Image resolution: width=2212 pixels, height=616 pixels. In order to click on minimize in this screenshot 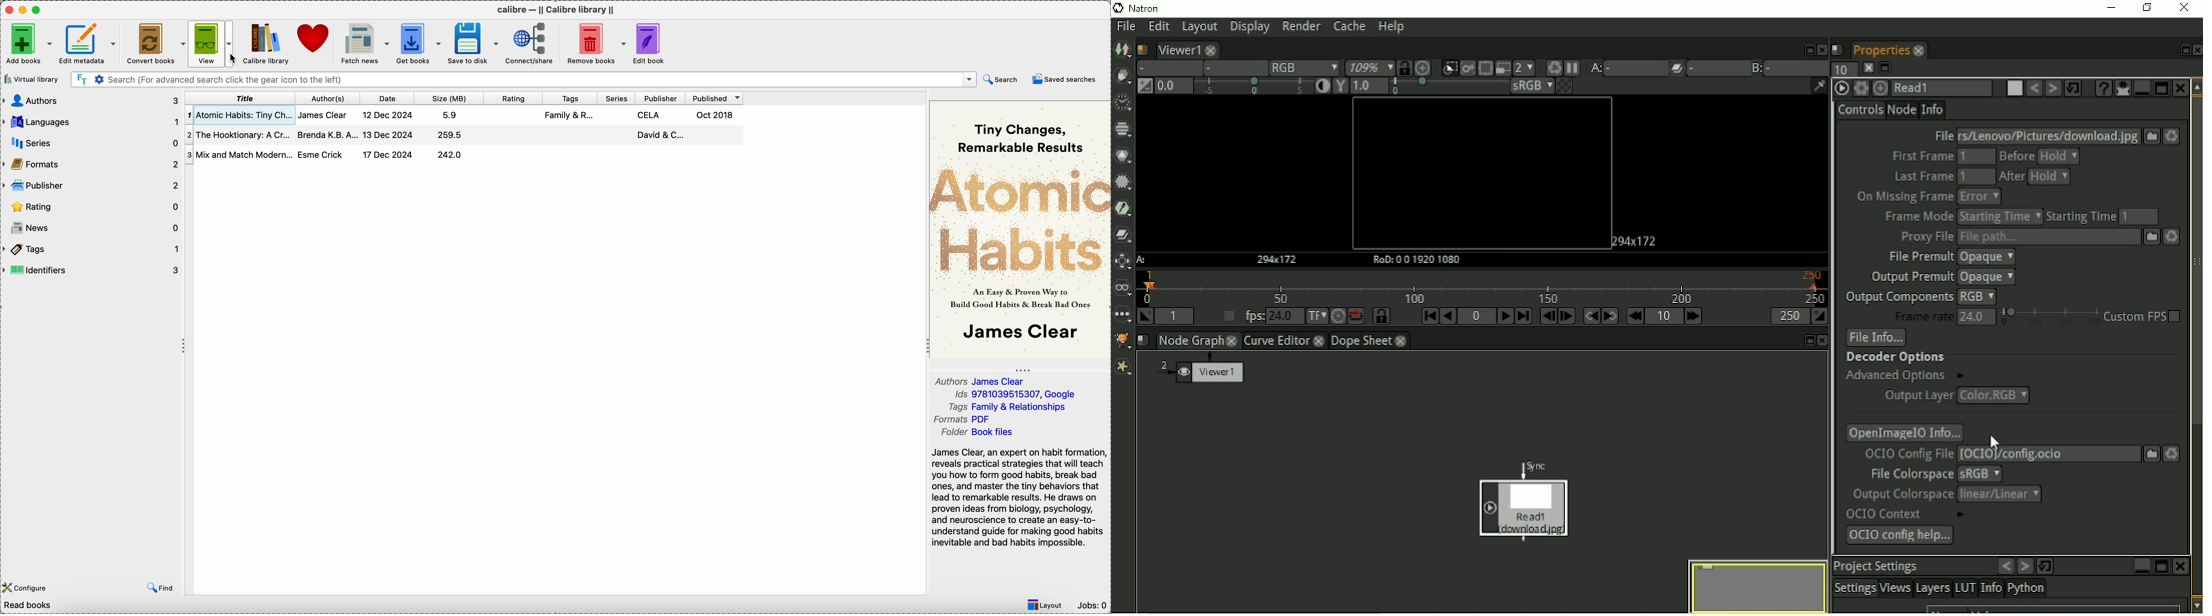, I will do `click(24, 9)`.